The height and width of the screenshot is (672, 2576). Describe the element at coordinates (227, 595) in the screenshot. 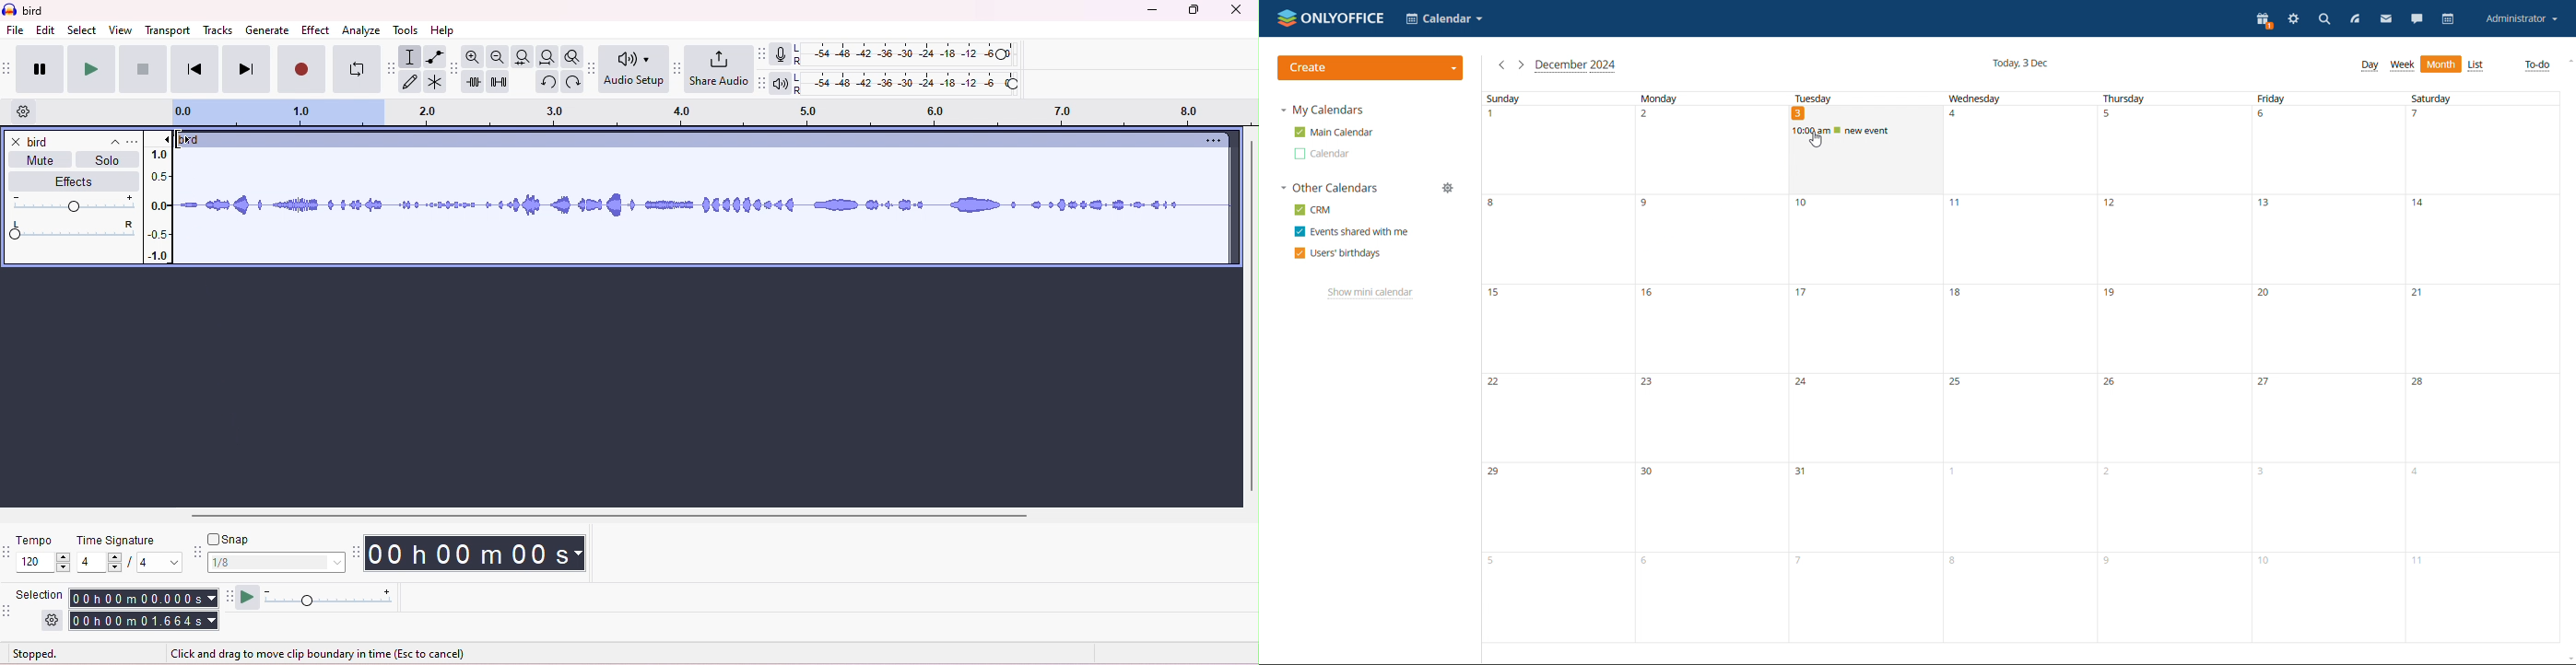

I see `play at speed tool bar` at that location.